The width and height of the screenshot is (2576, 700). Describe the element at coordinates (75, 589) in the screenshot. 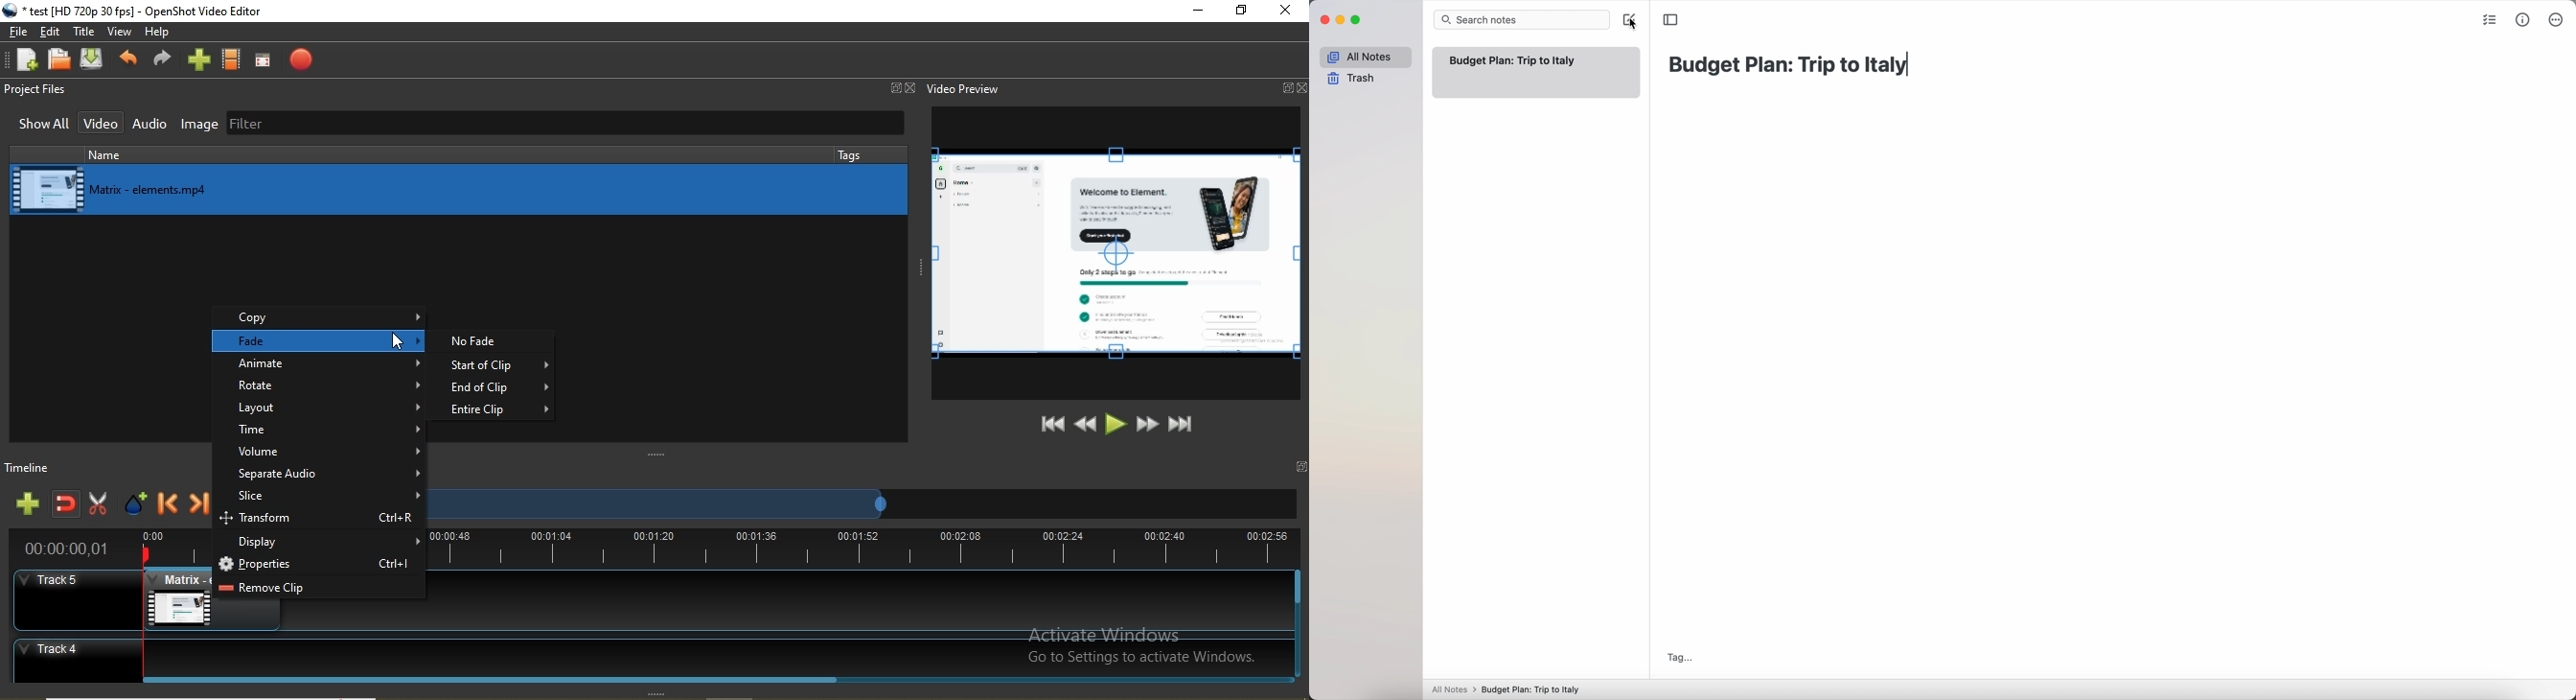

I see `track 5` at that location.